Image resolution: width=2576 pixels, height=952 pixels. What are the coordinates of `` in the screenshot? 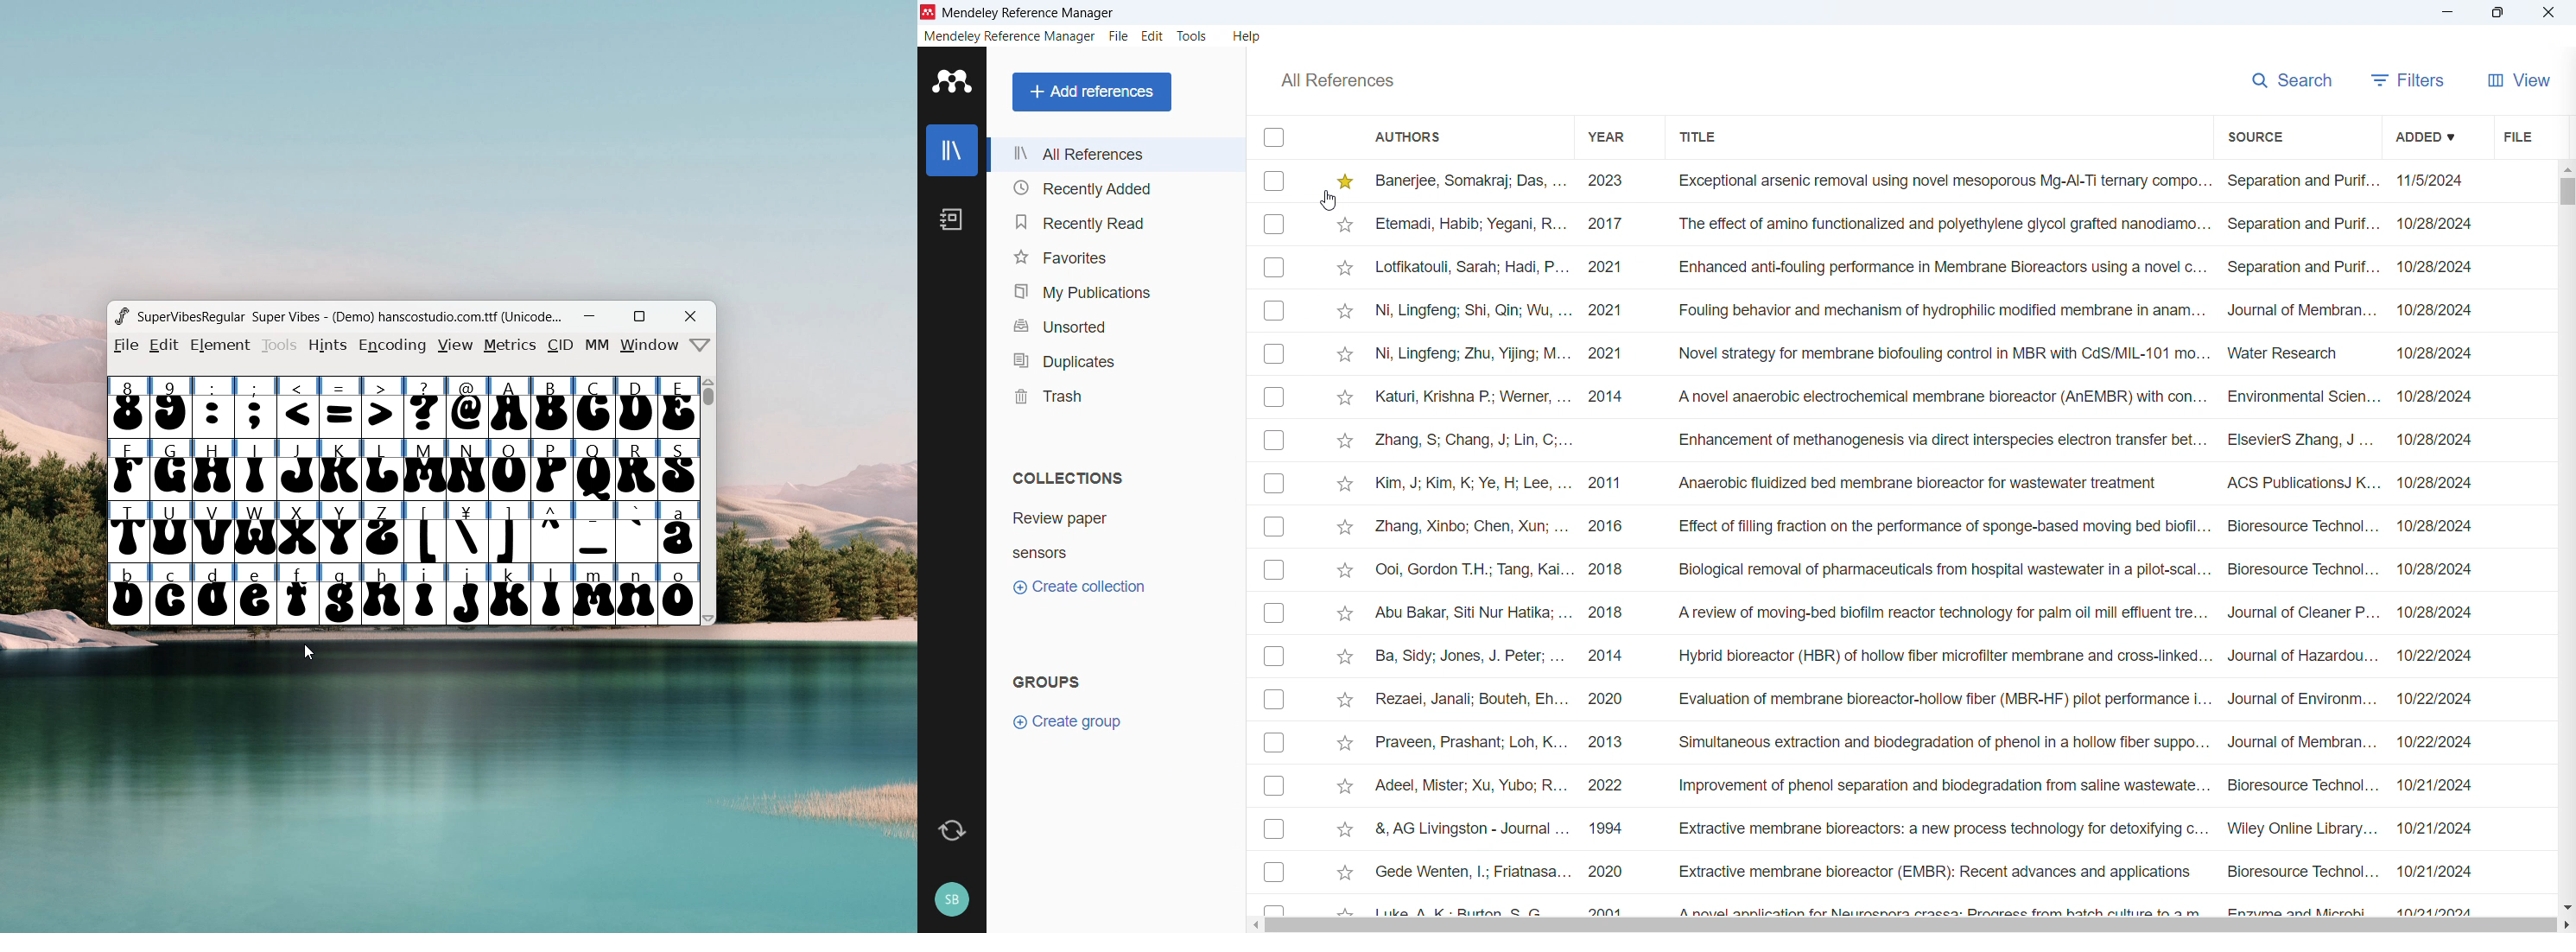 It's located at (1472, 542).